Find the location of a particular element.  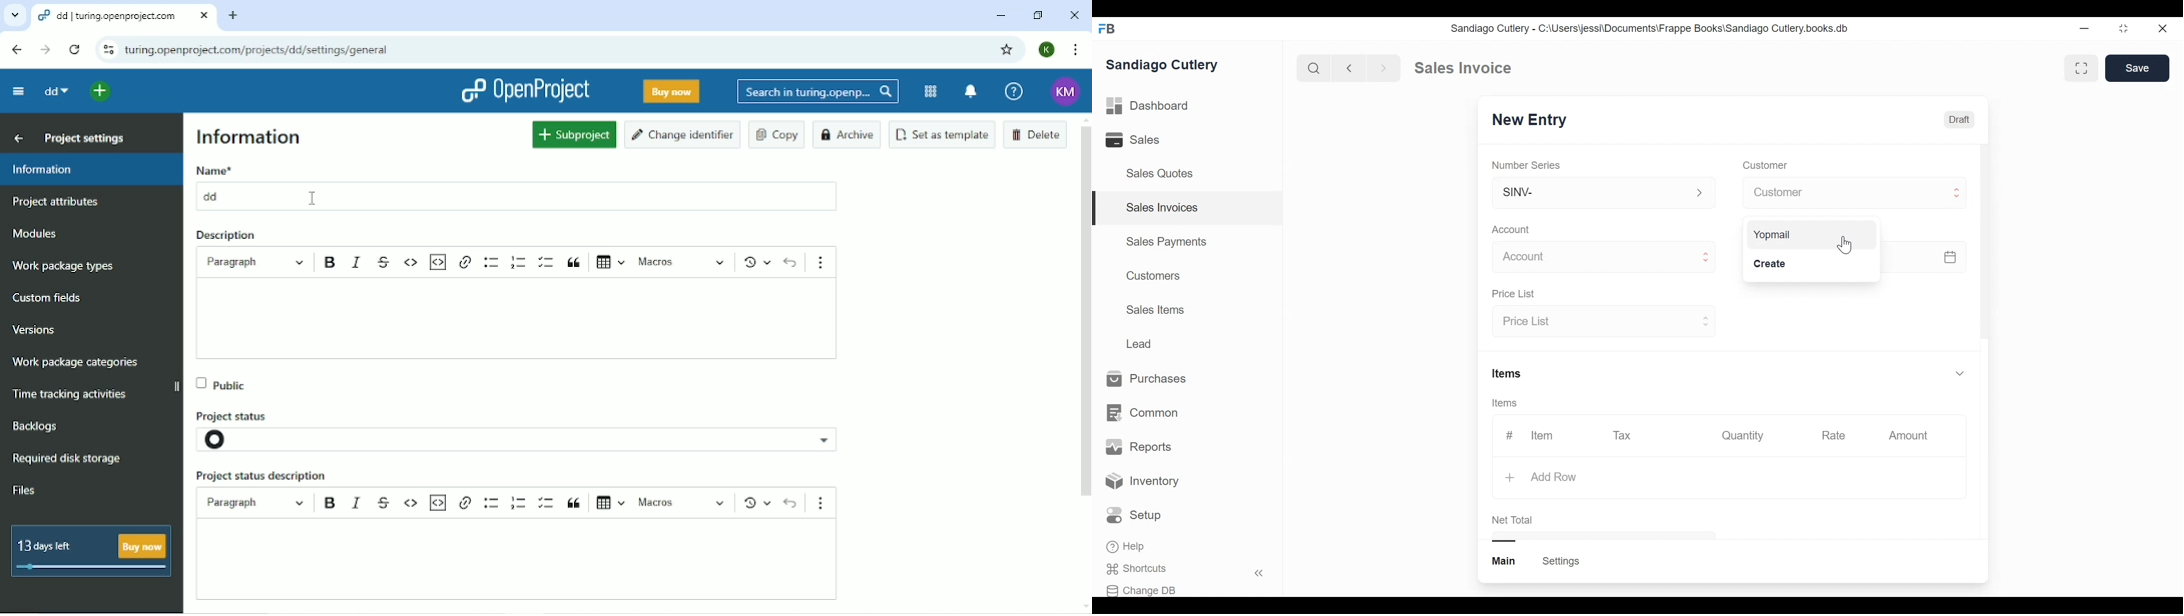

New Entry is located at coordinates (1526, 121).